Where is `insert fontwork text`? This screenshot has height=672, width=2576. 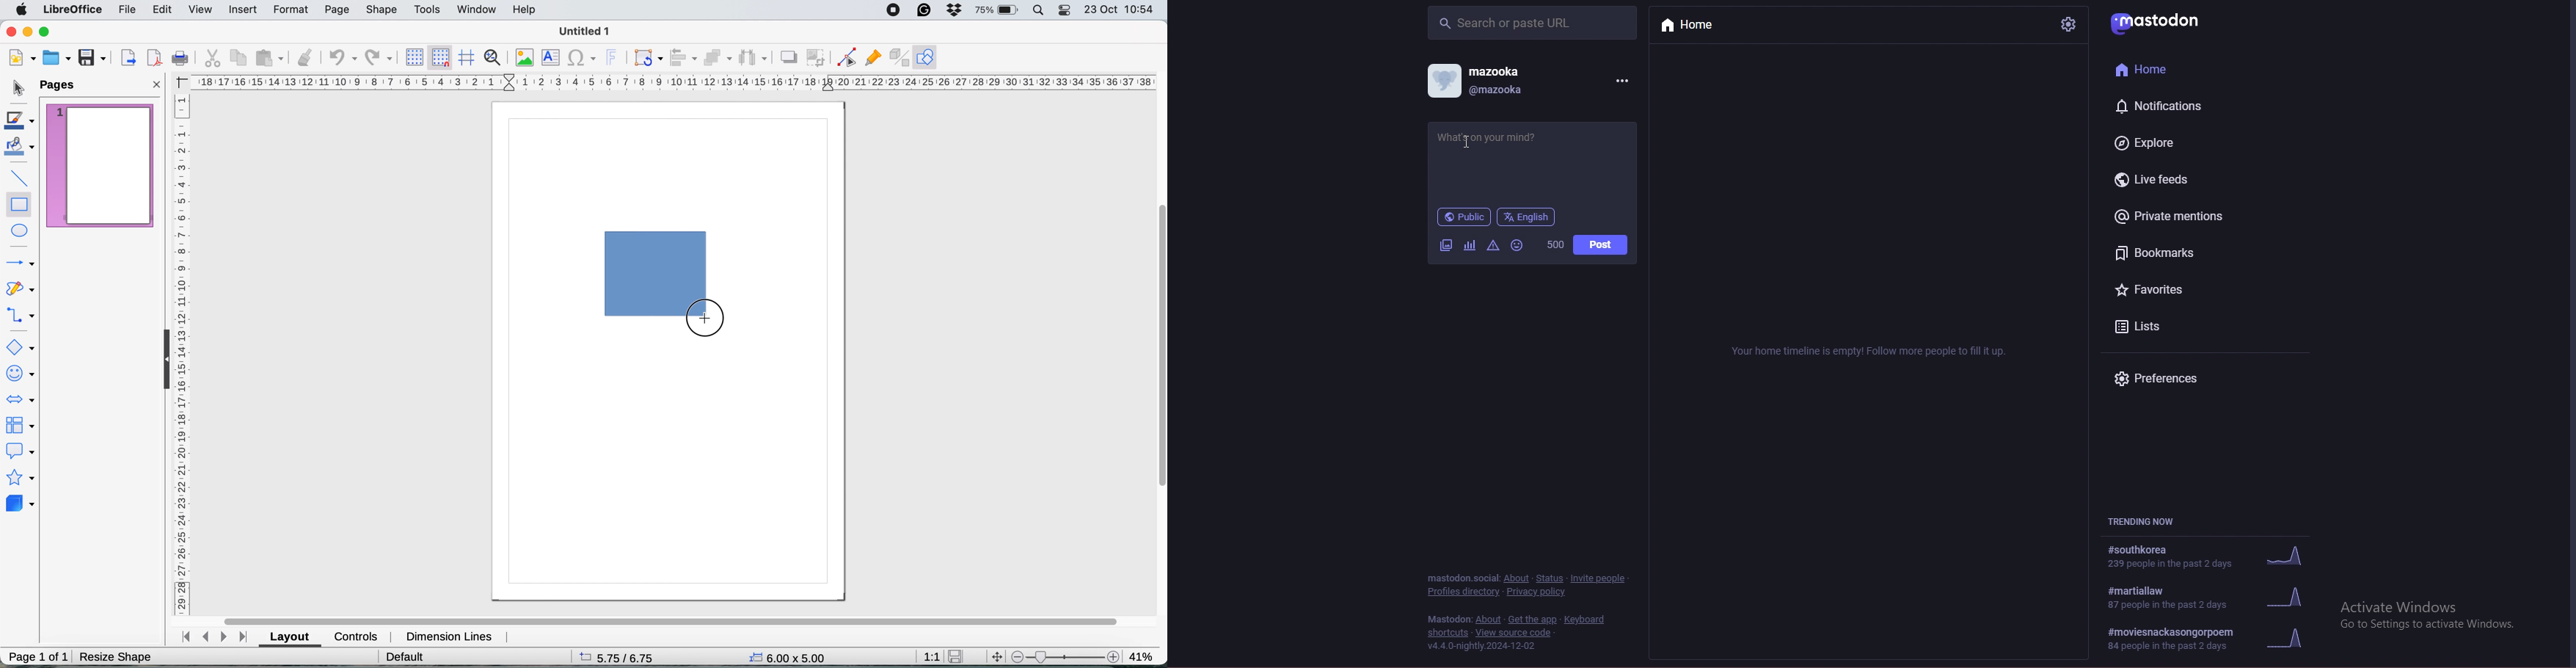
insert fontwork text is located at coordinates (615, 56).